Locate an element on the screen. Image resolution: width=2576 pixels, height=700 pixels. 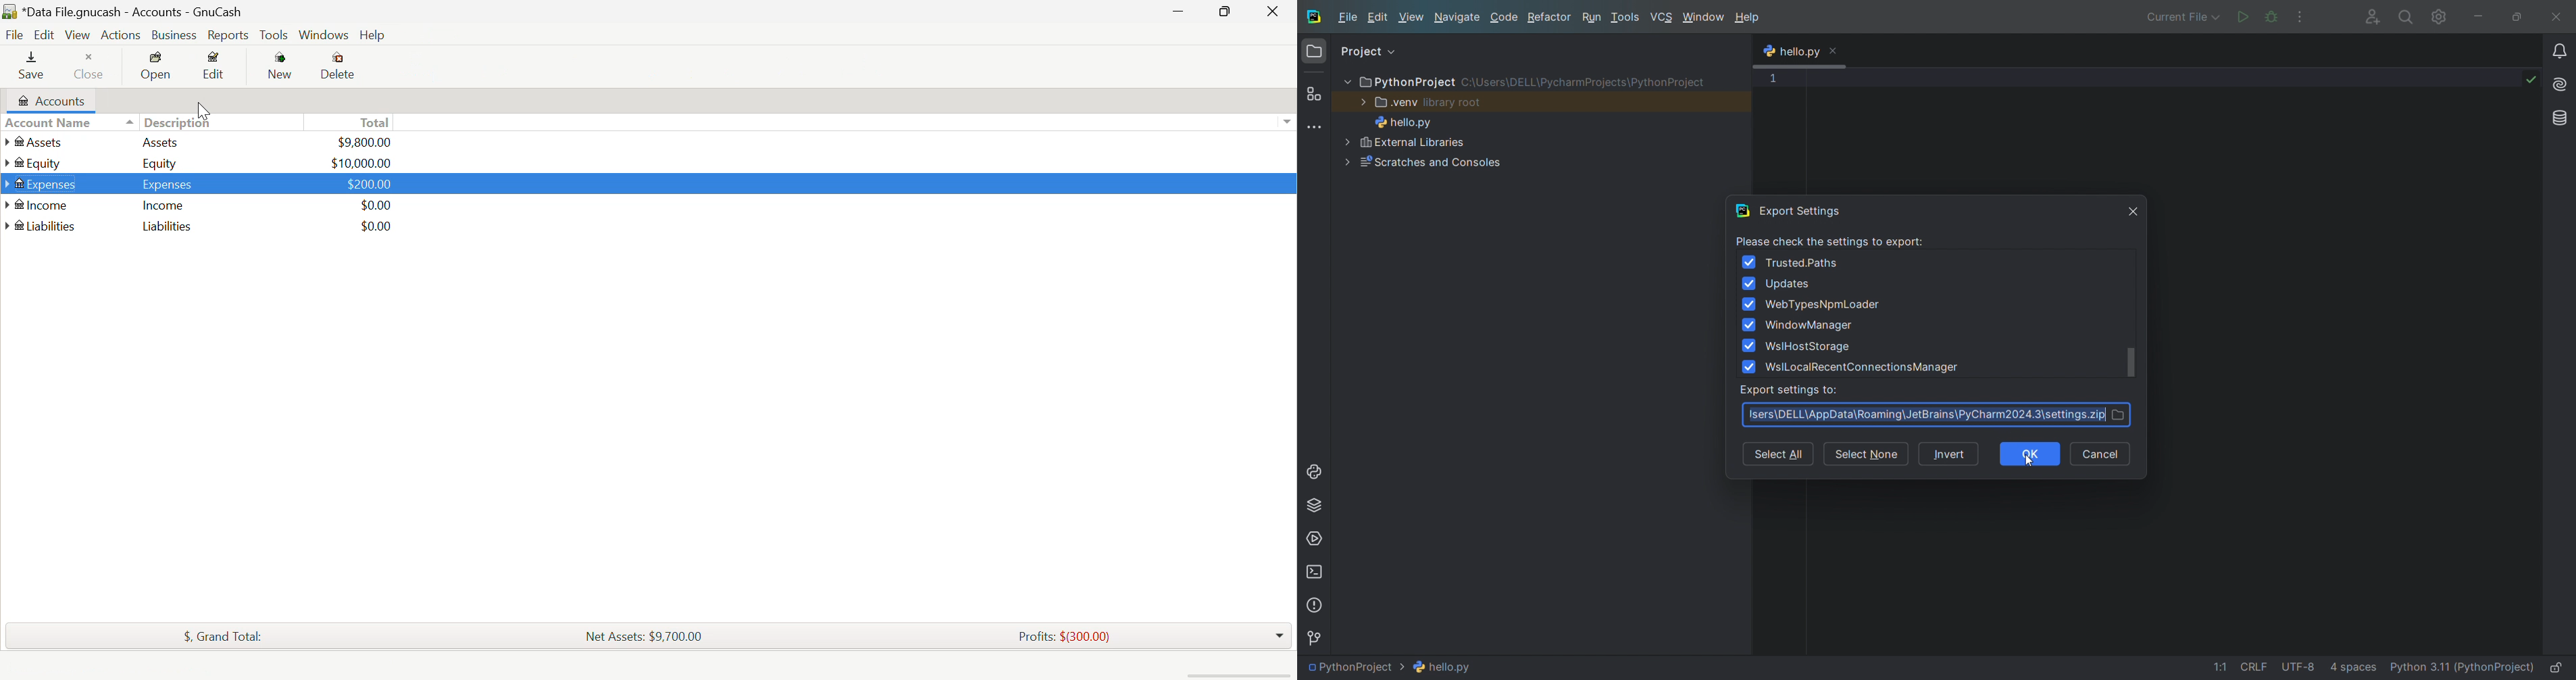
View is located at coordinates (78, 35).